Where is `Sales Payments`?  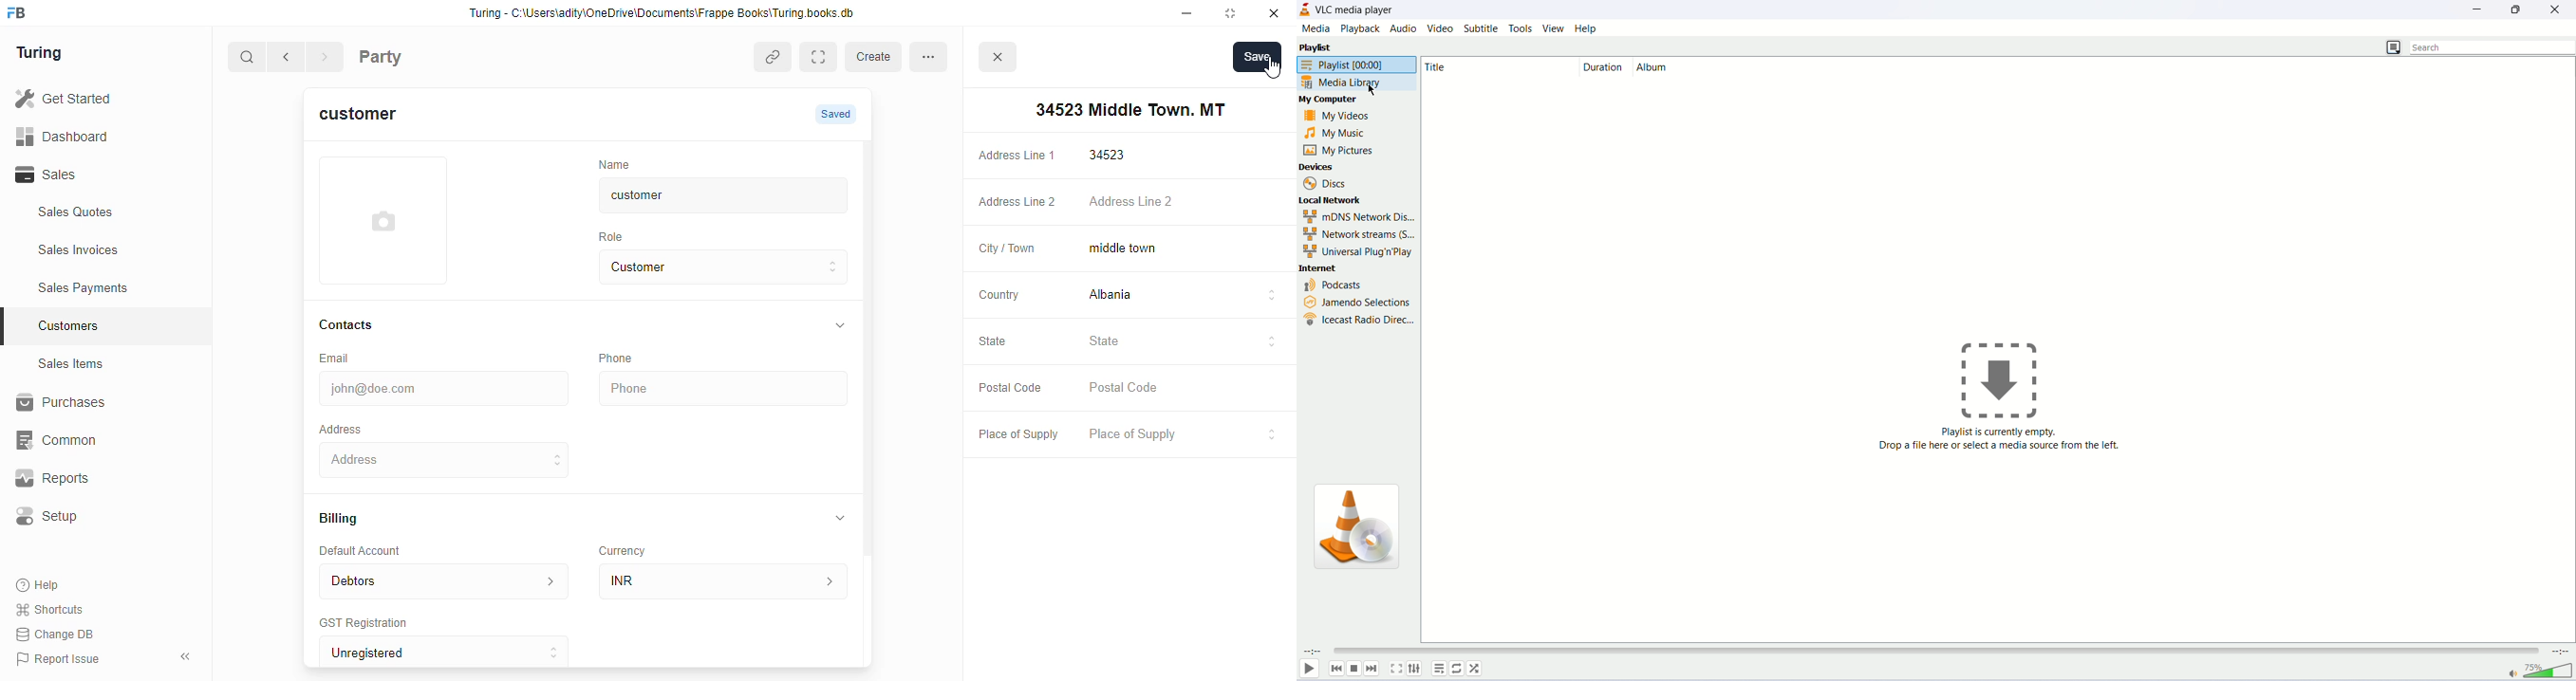
Sales Payments is located at coordinates (112, 288).